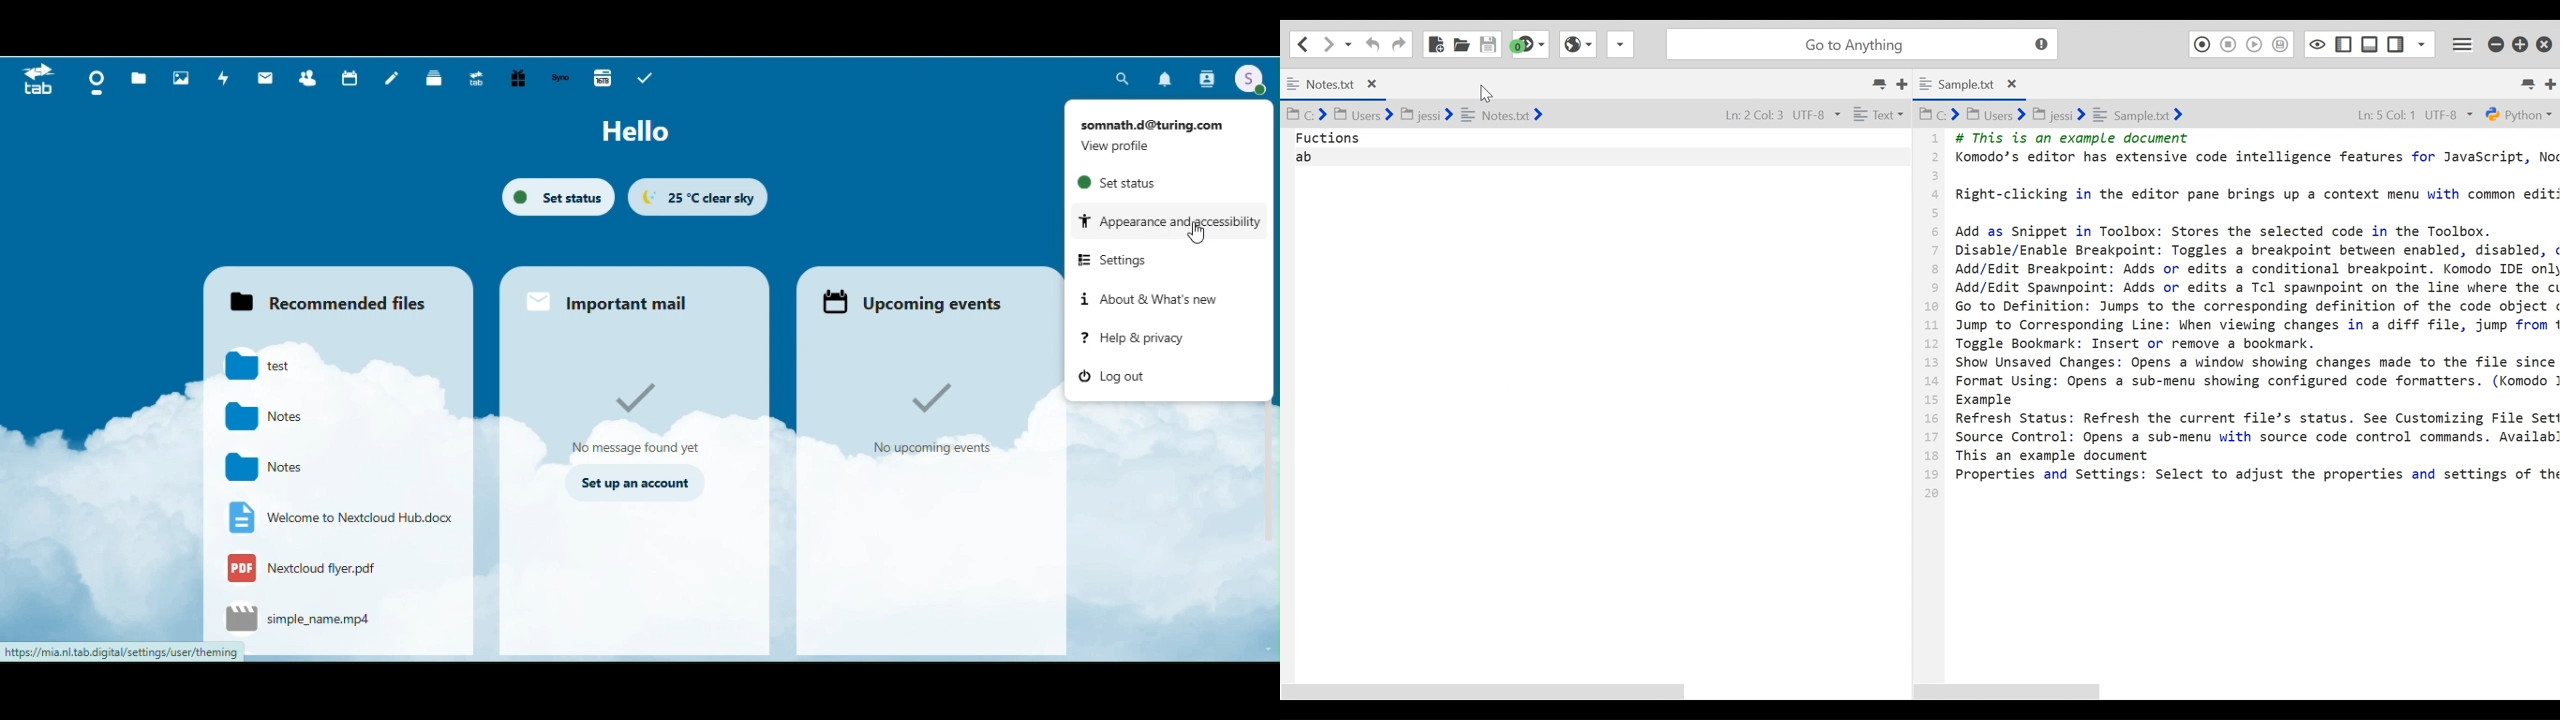 This screenshot has width=2576, height=728. What do you see at coordinates (1589, 689) in the screenshot?
I see `Scroll bar` at bounding box center [1589, 689].